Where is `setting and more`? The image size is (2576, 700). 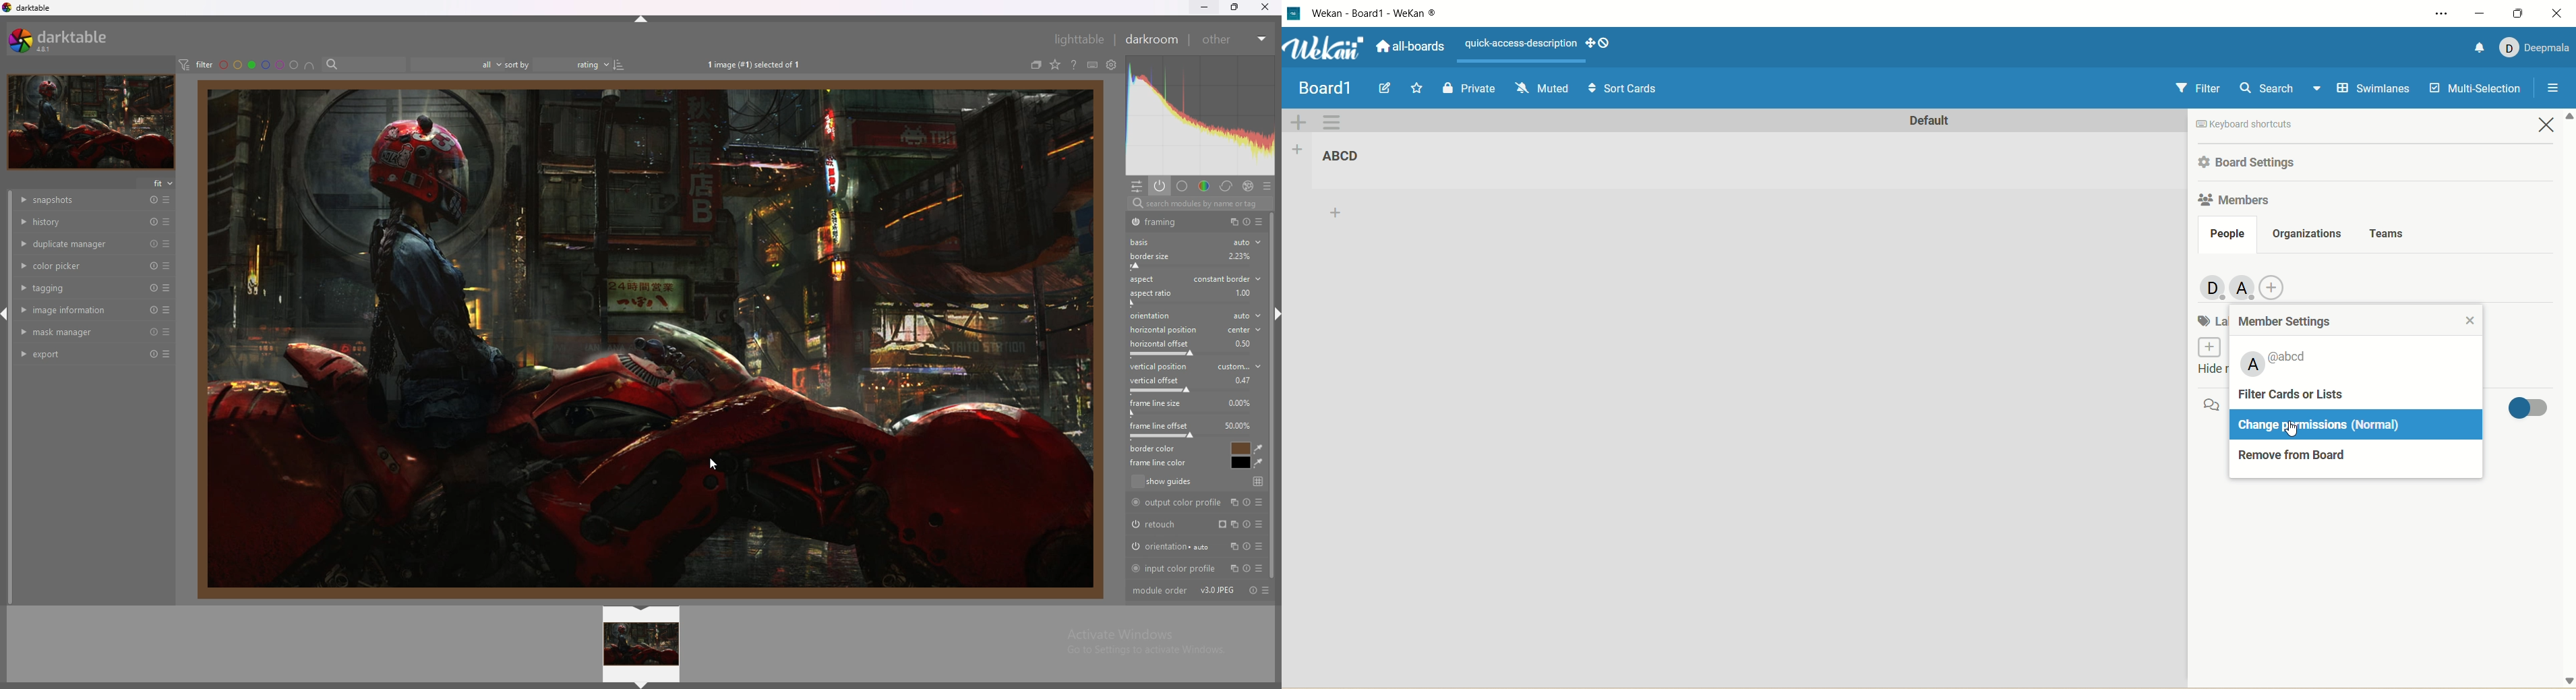 setting and more is located at coordinates (2436, 11).